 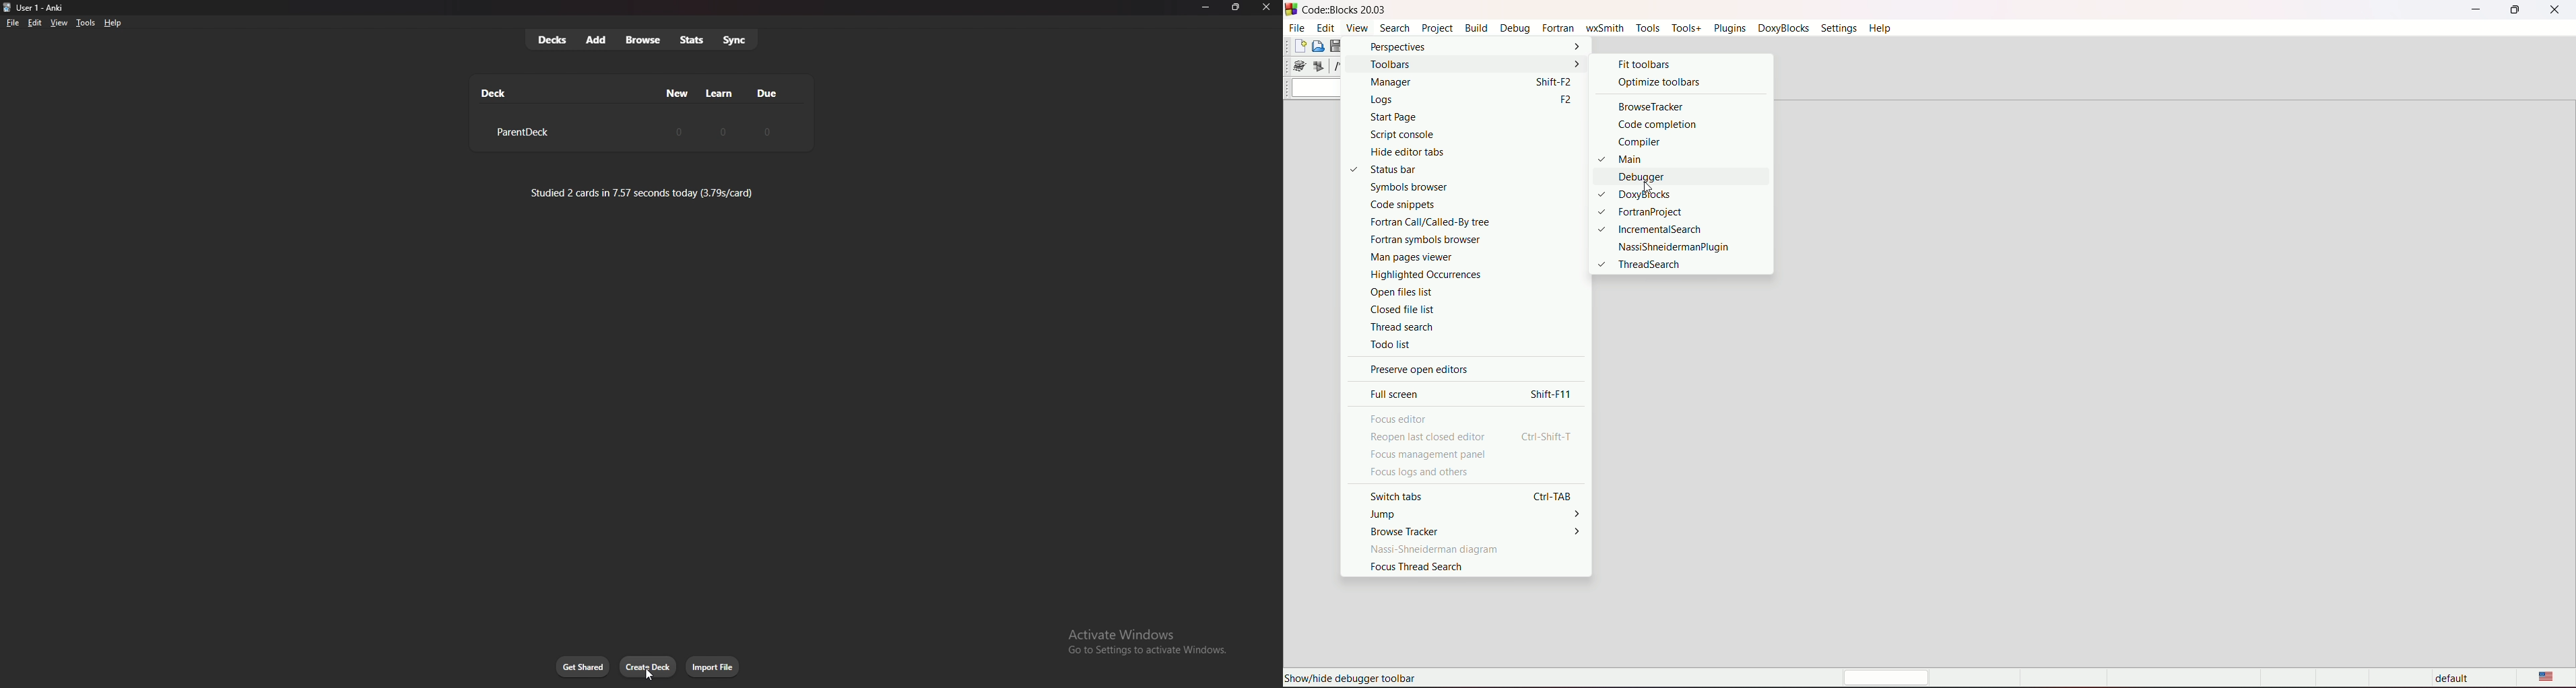 I want to click on , so click(x=2548, y=679).